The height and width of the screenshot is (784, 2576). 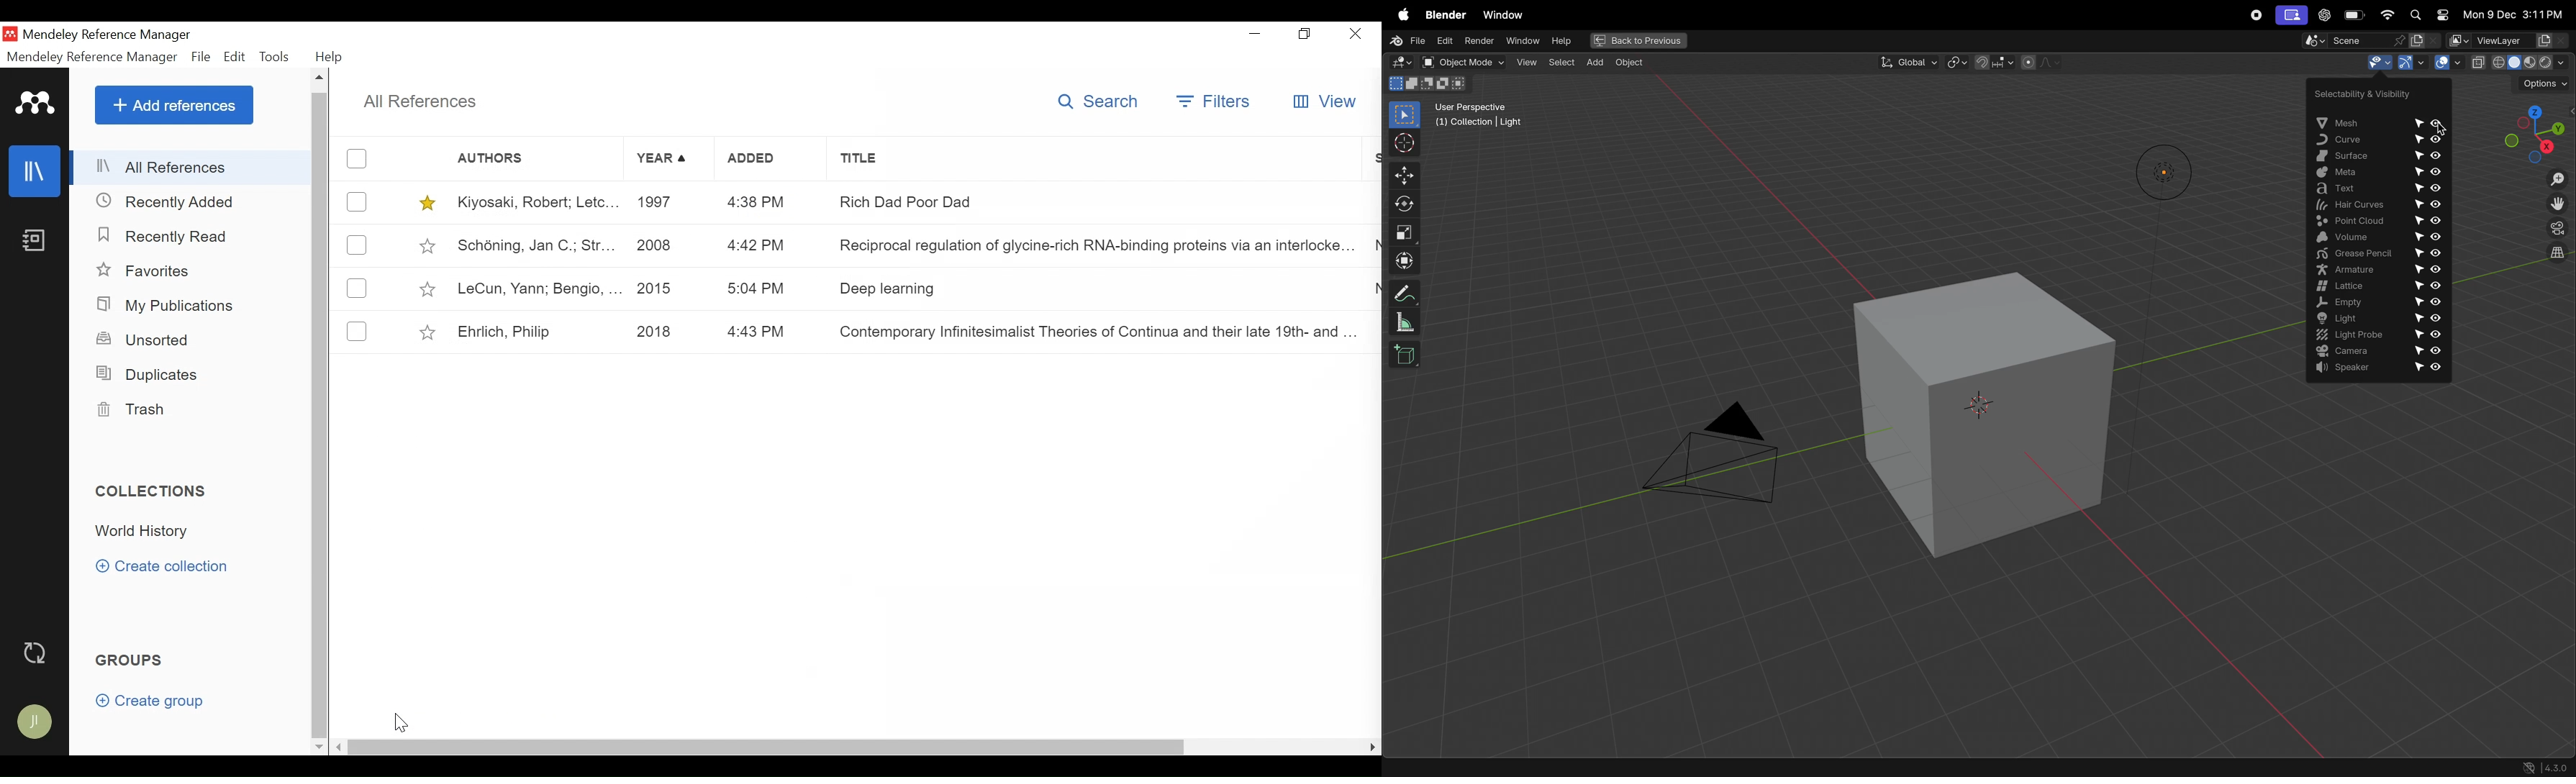 I want to click on show gimzo, so click(x=2410, y=64).